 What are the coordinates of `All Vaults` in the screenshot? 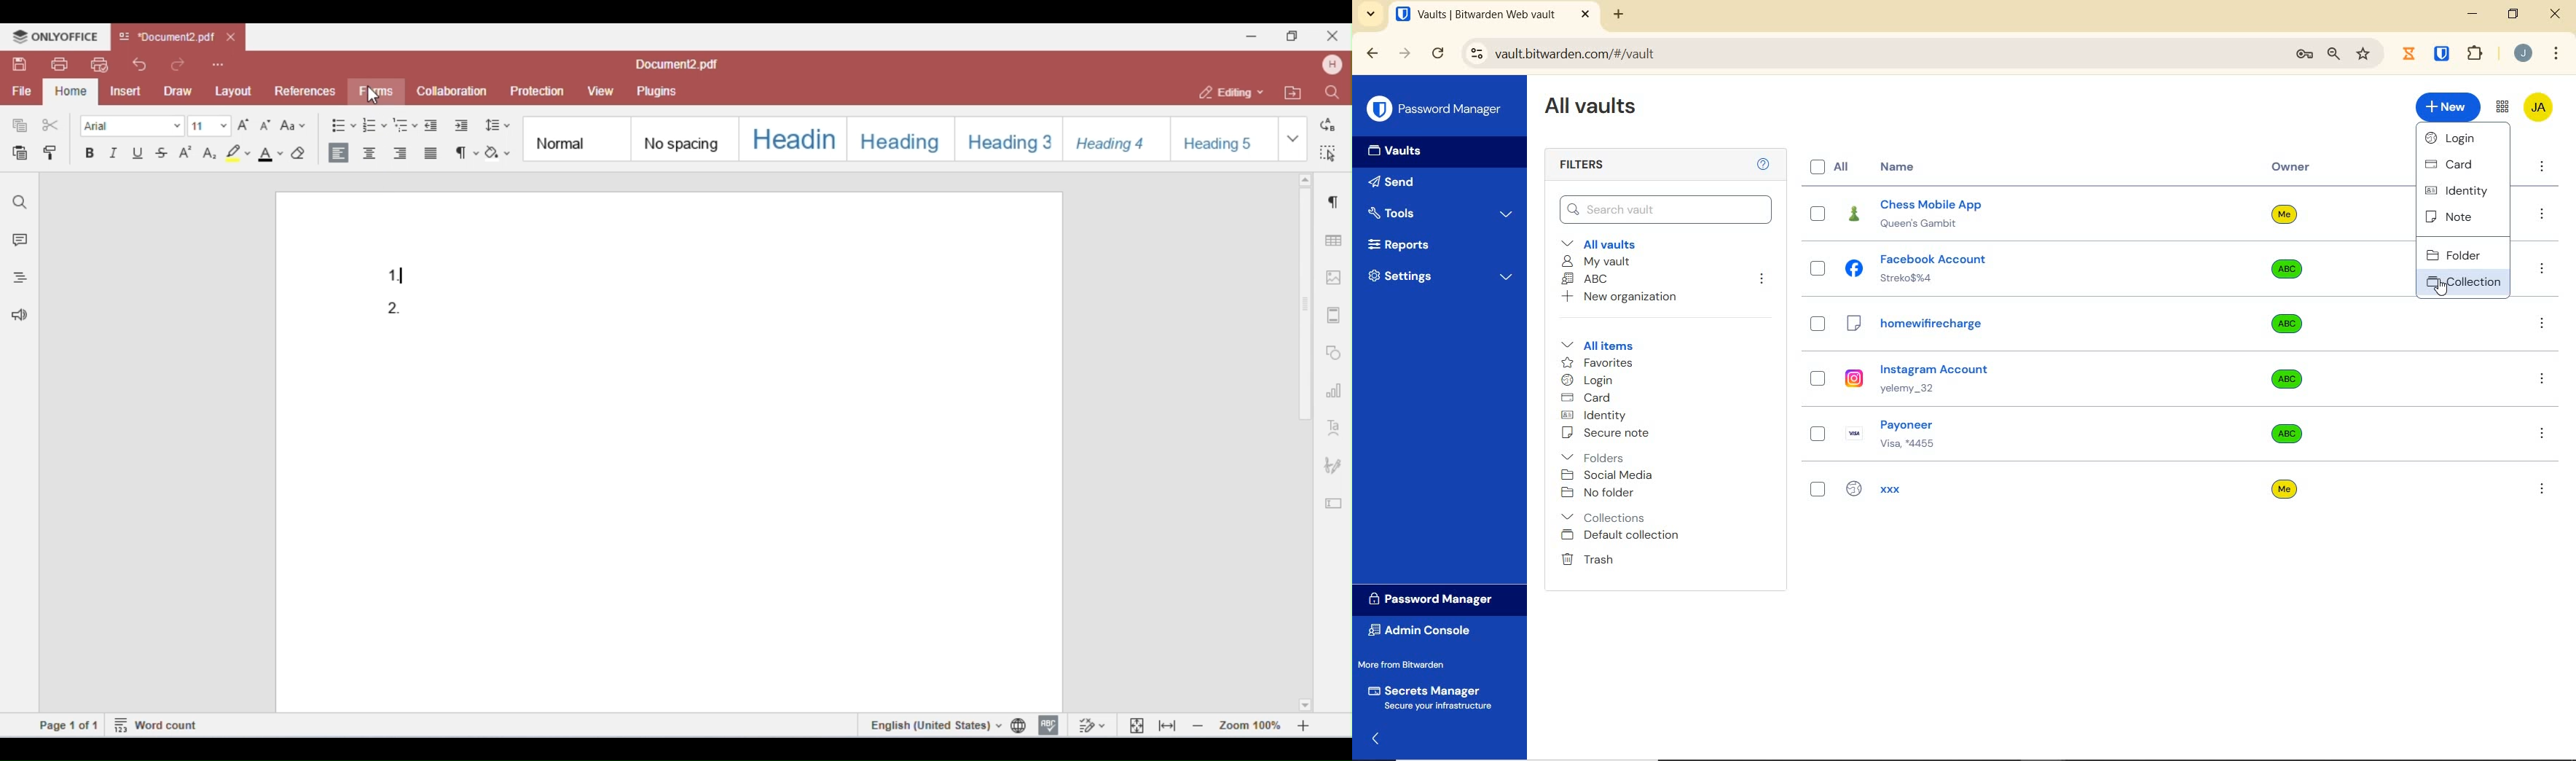 It's located at (1595, 106).